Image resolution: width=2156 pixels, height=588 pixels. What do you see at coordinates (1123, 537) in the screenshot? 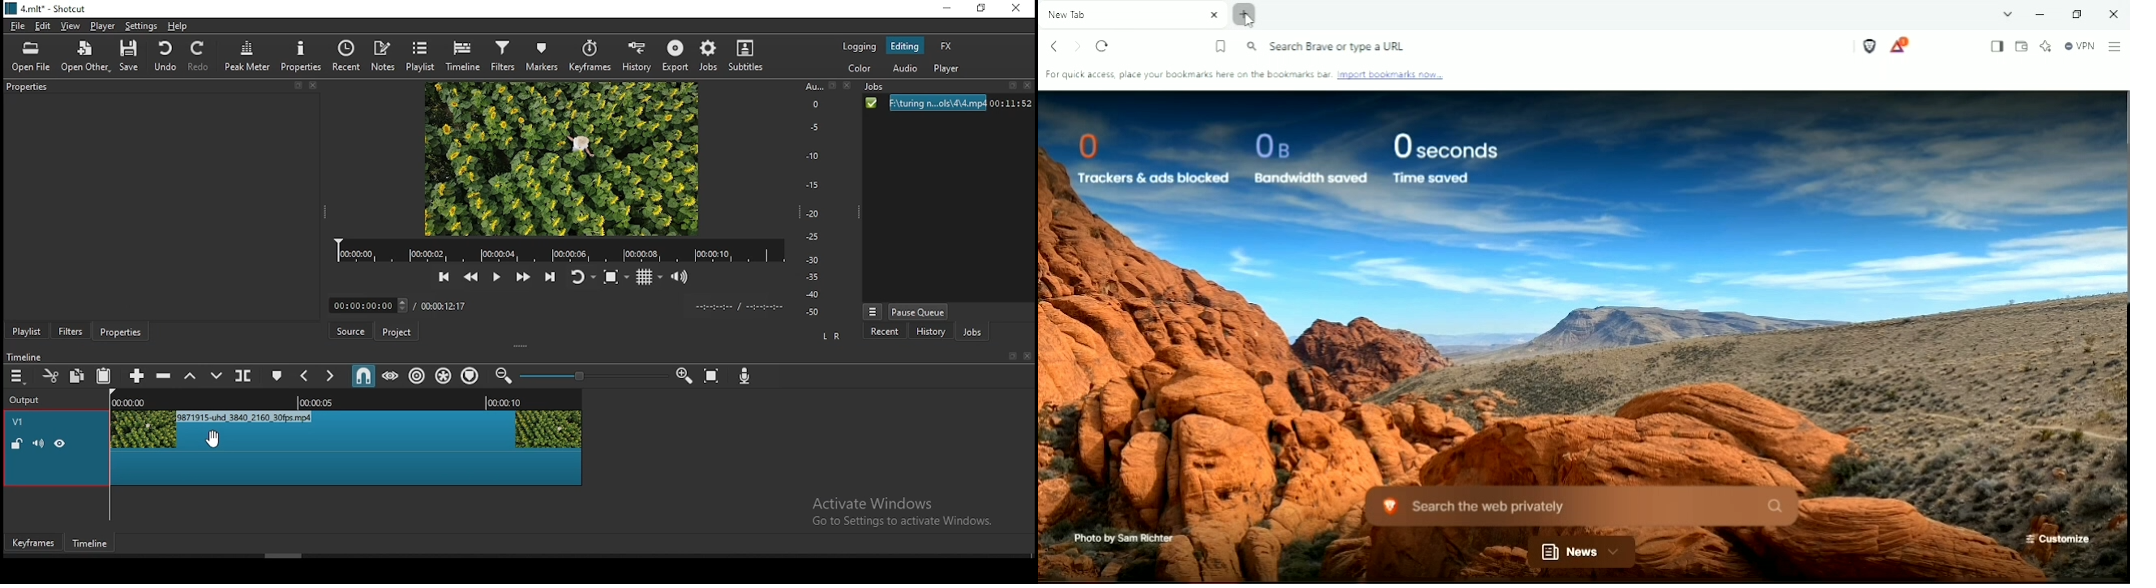
I see `Photo by Sam Richter` at bounding box center [1123, 537].